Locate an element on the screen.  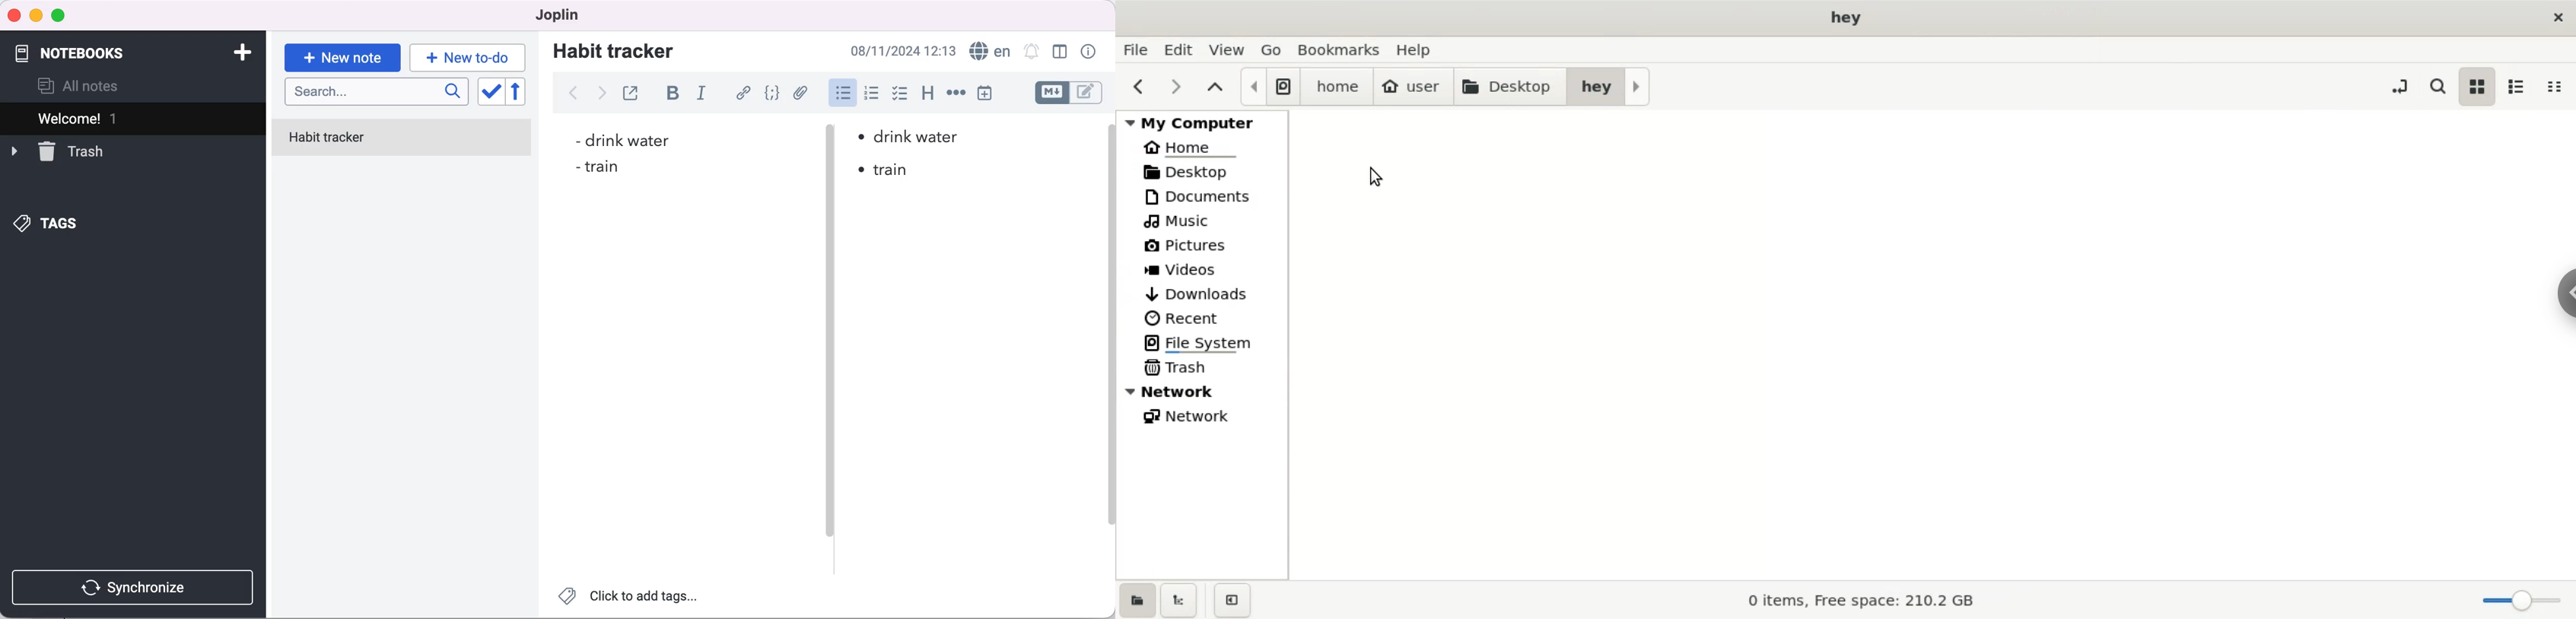
close is located at coordinates (15, 15).